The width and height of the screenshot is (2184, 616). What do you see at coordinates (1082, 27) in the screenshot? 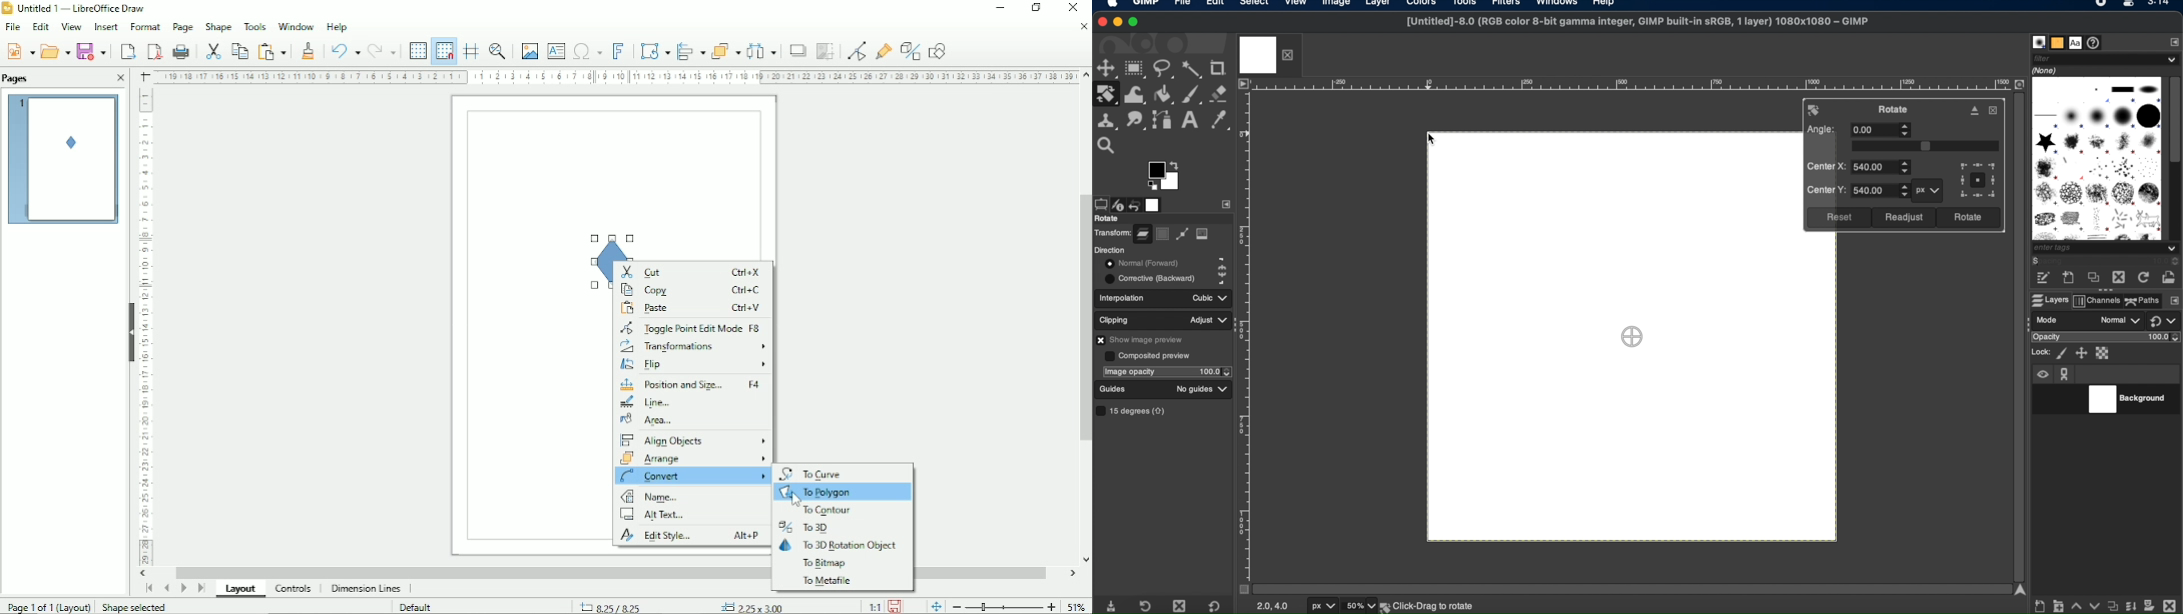
I see `Close` at bounding box center [1082, 27].